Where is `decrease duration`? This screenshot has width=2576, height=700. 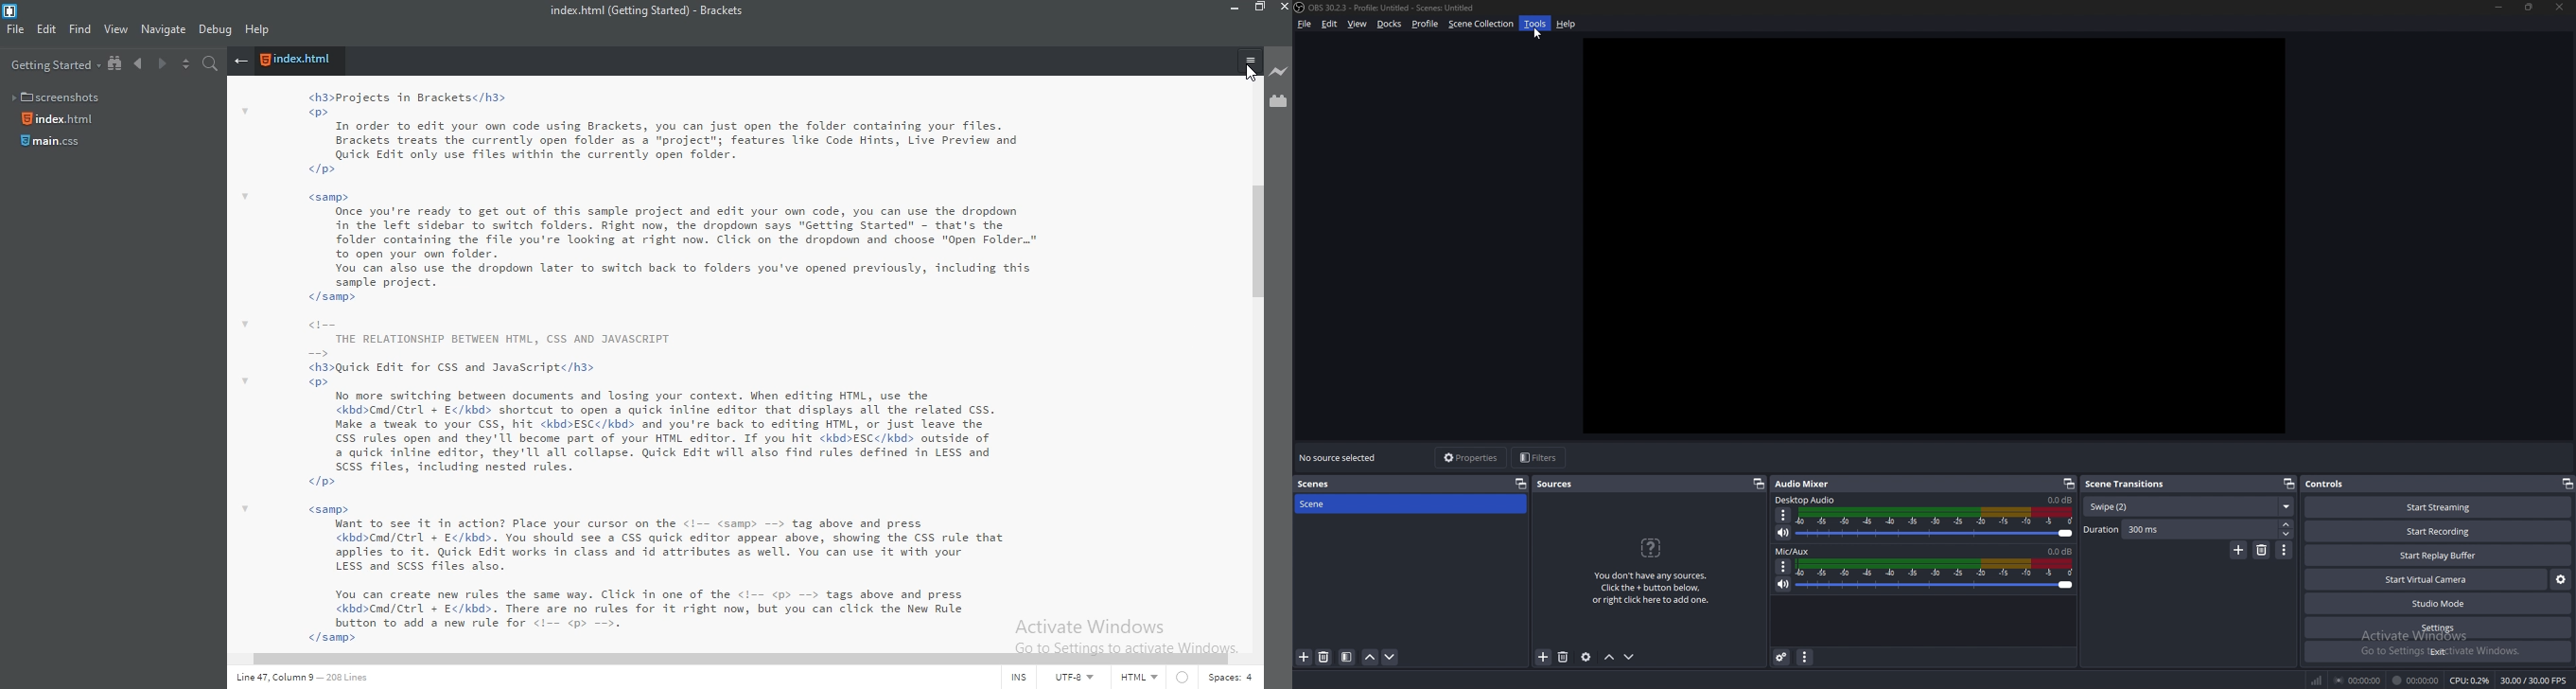 decrease duration is located at coordinates (2288, 534).